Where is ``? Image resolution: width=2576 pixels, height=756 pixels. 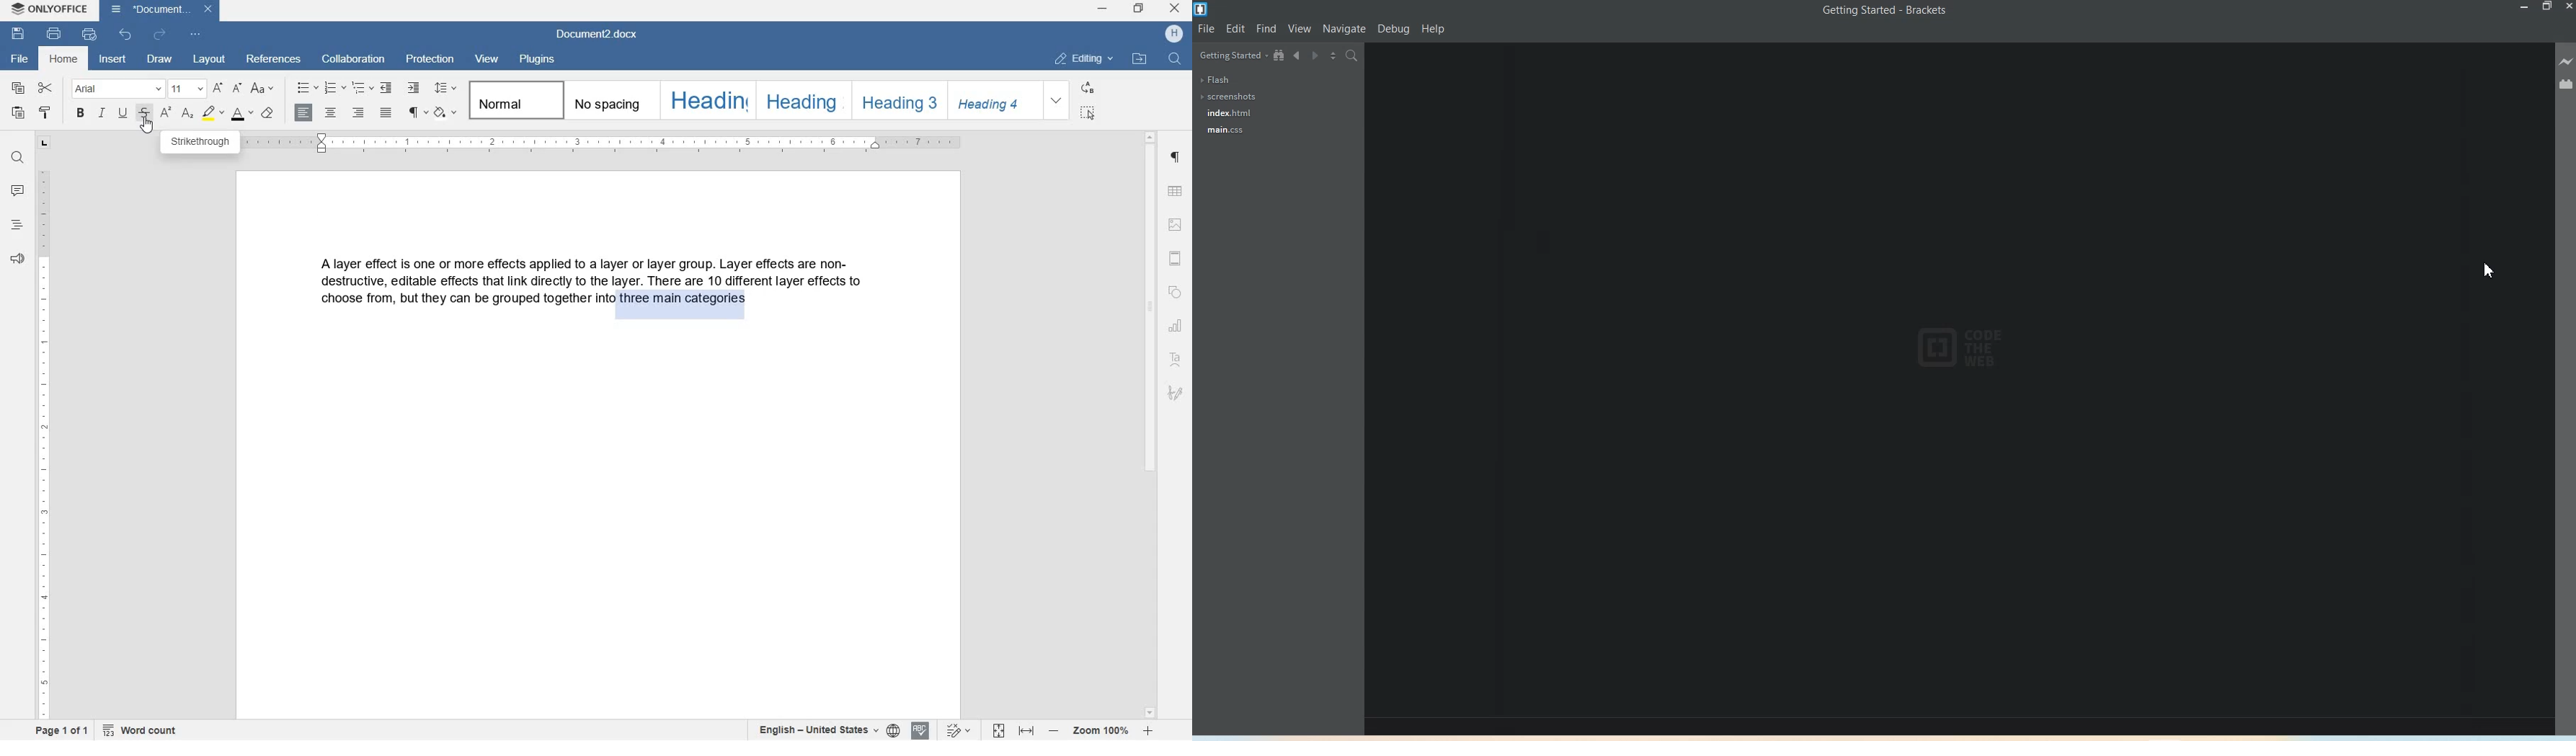
 is located at coordinates (1944, 381).